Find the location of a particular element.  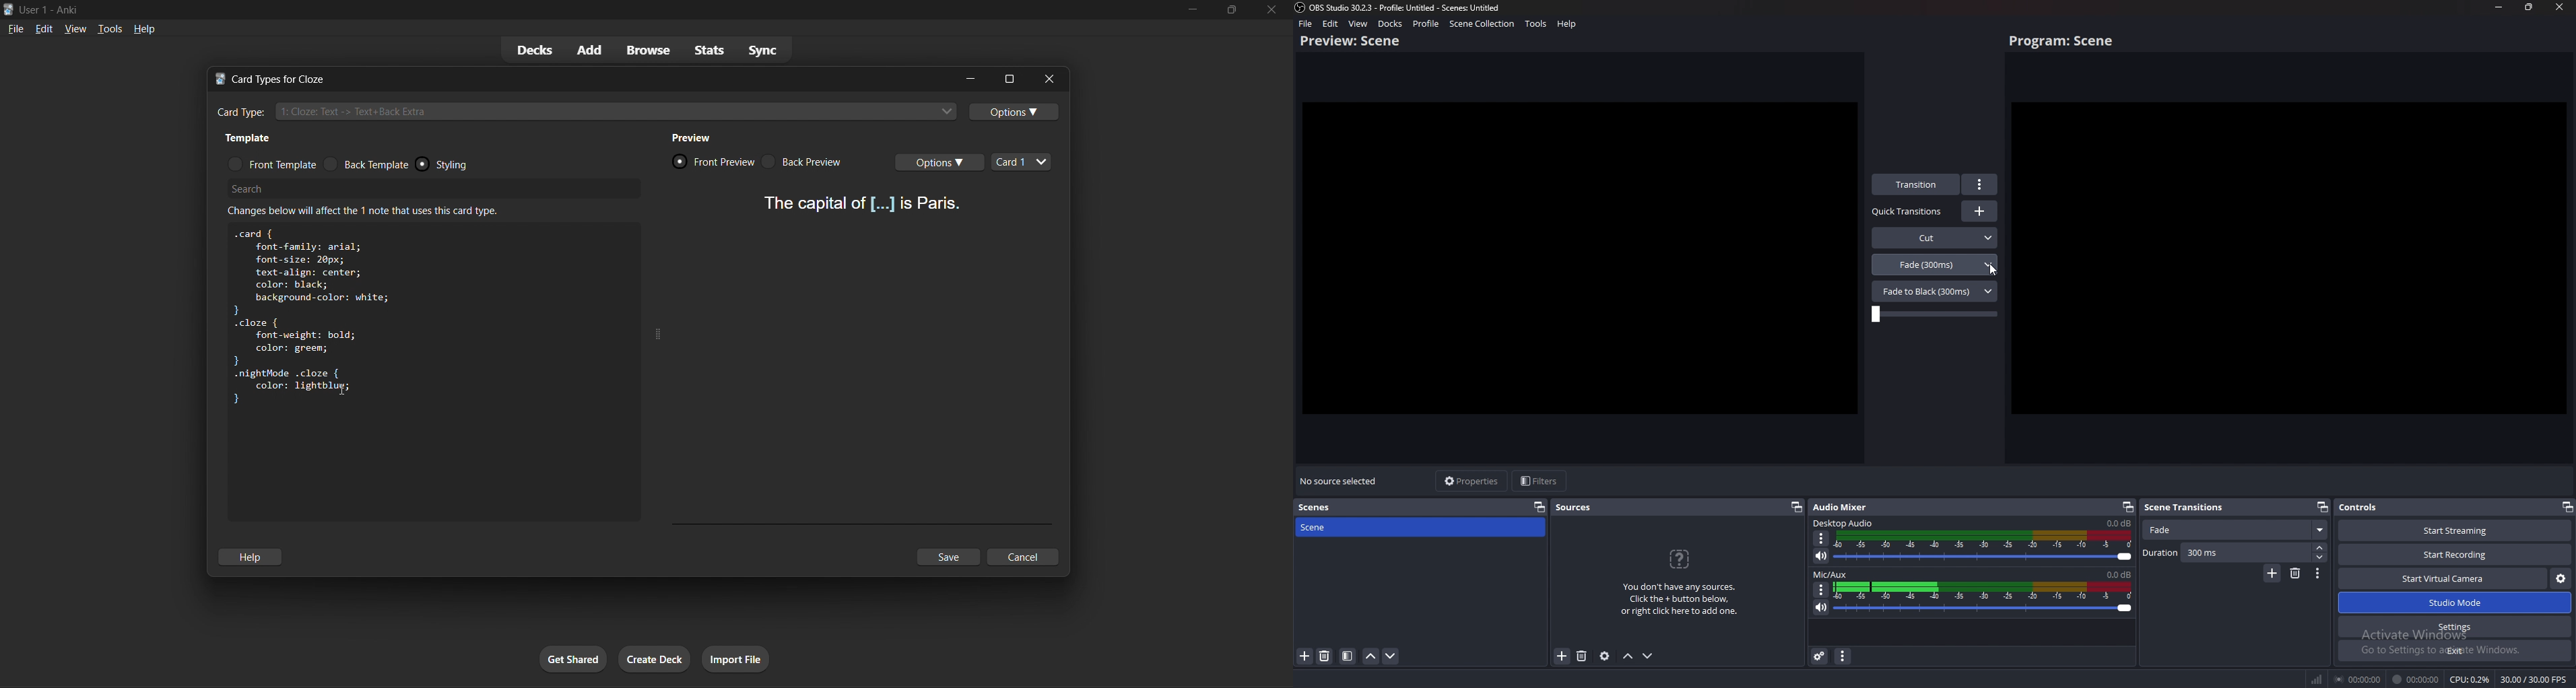

Duration is located at coordinates (2235, 553).